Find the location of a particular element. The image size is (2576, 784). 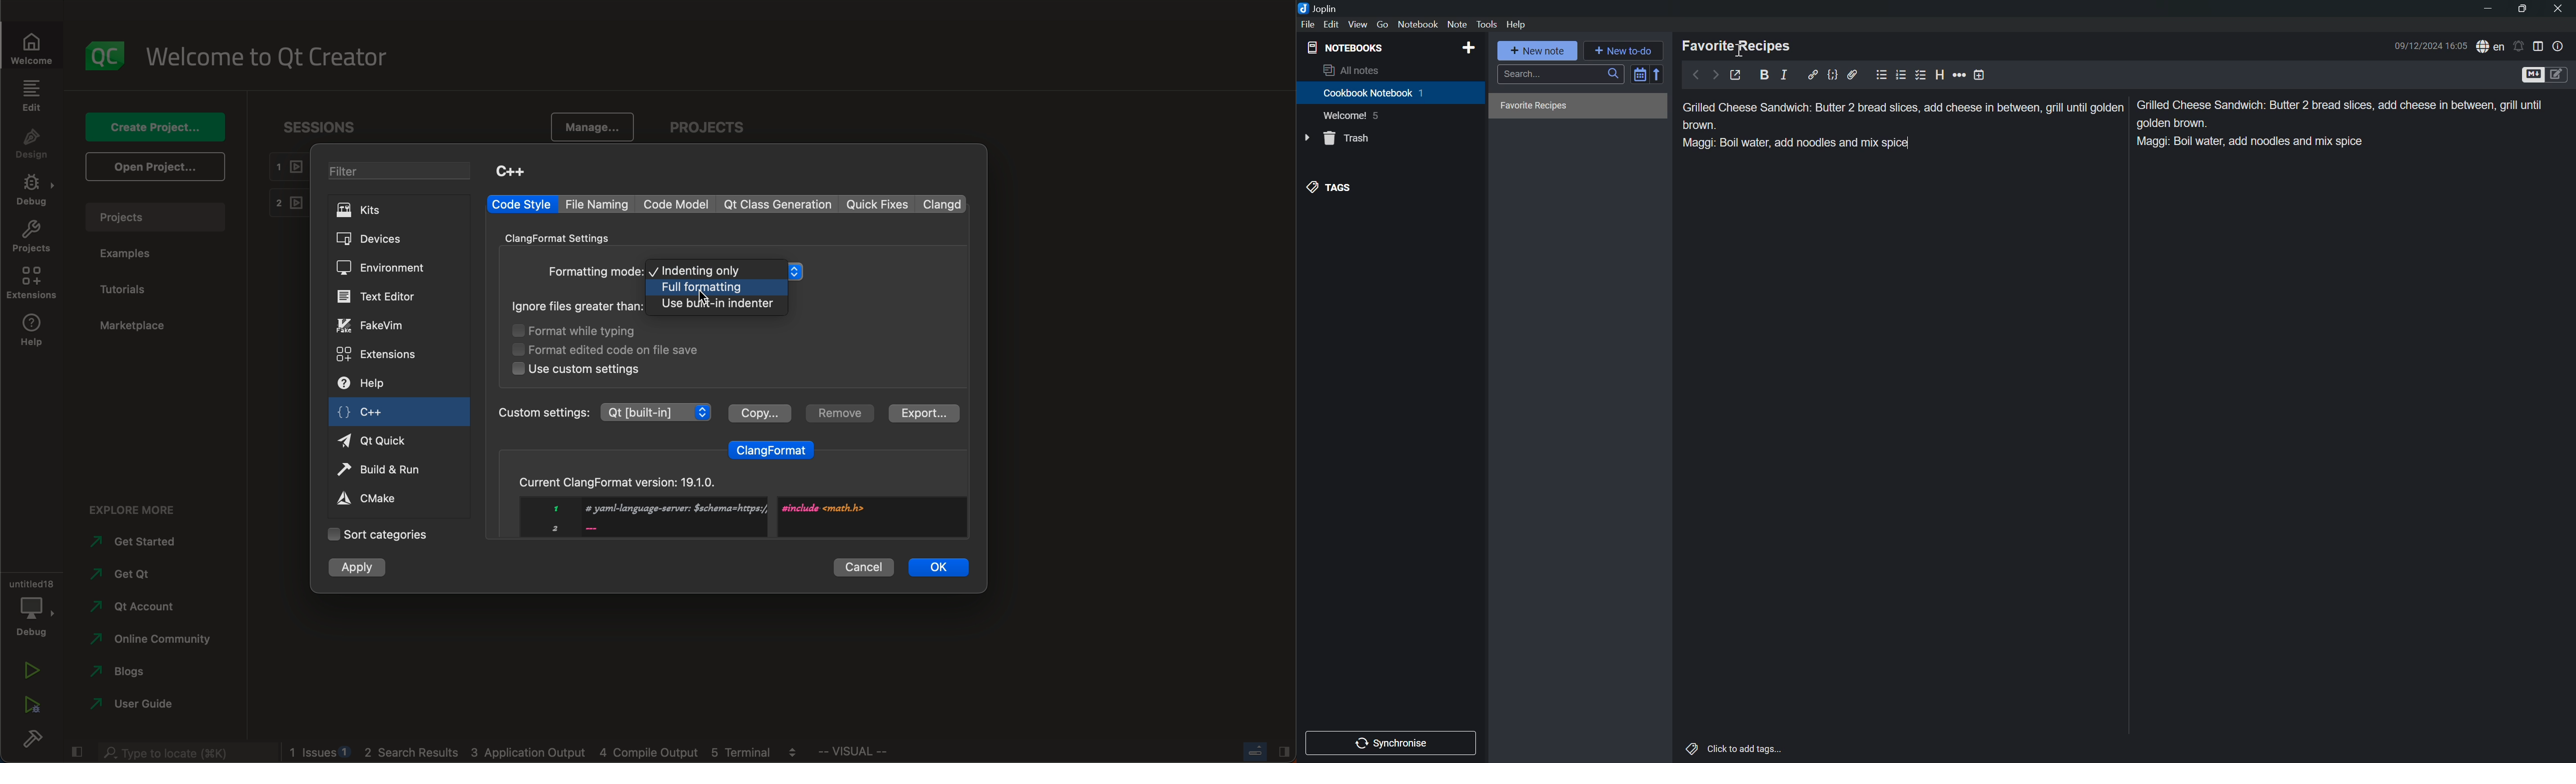

Heading is located at coordinates (1940, 72).